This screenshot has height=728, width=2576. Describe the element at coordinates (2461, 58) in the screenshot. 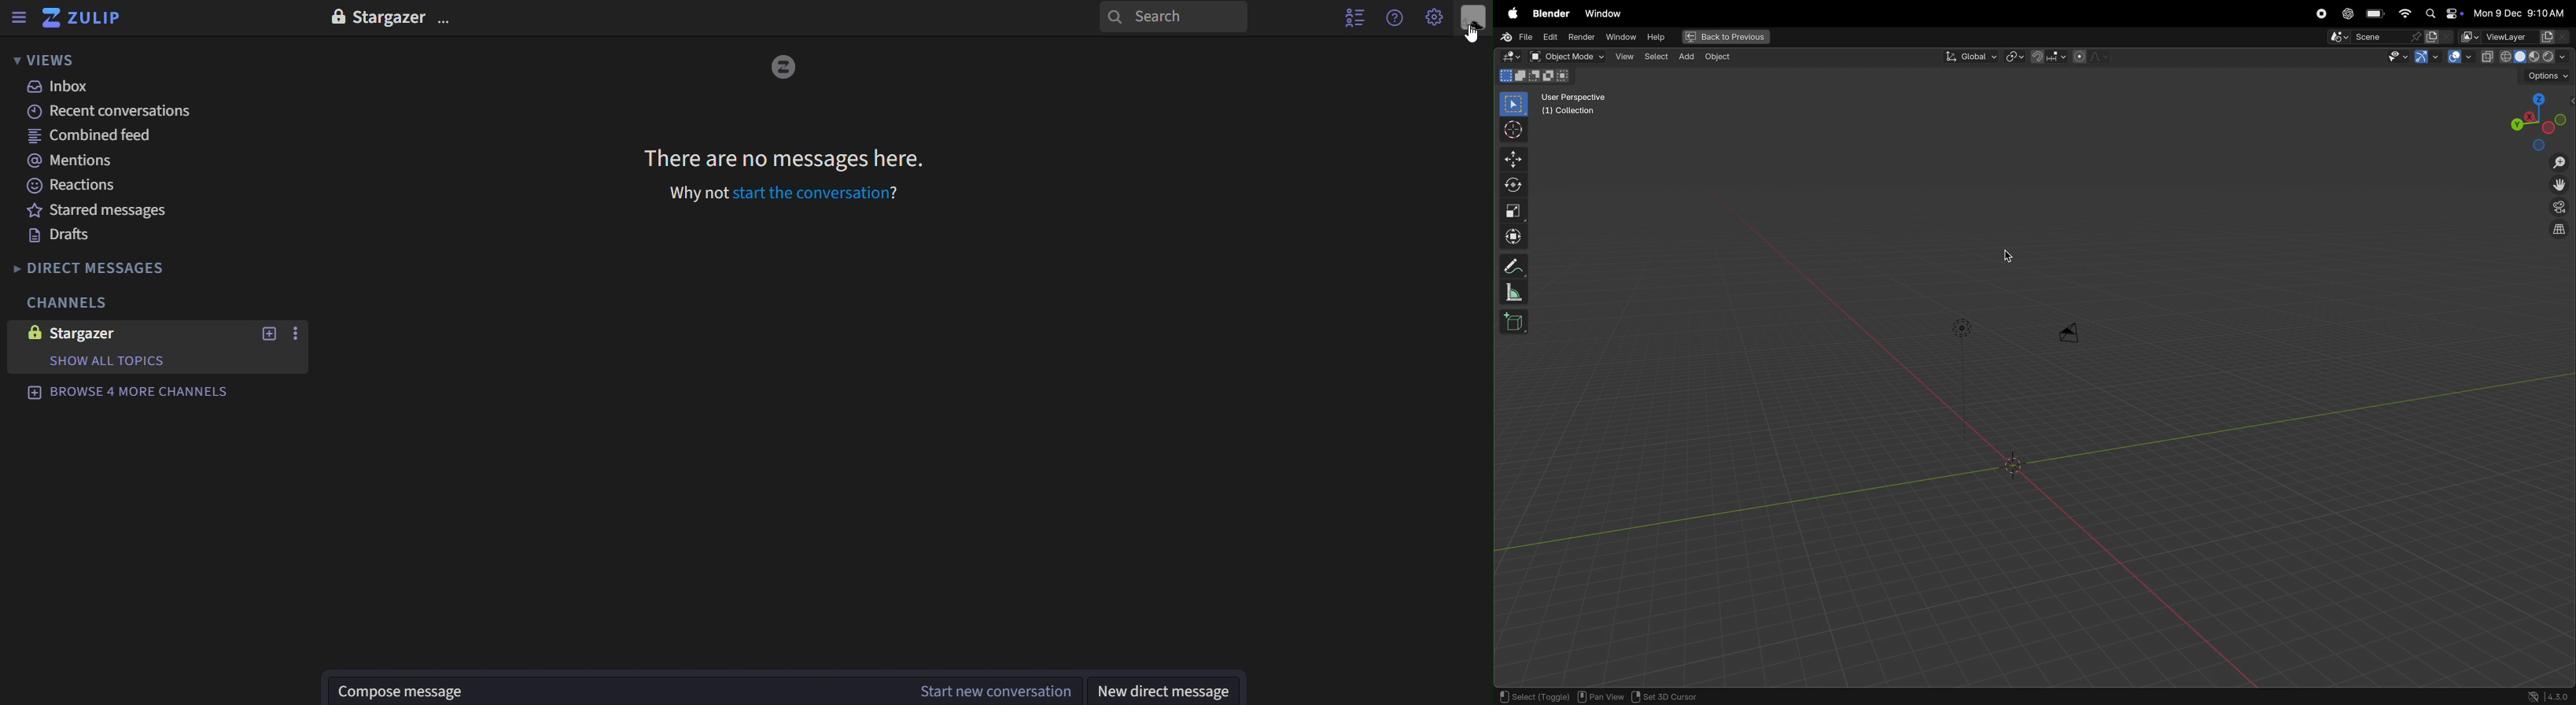

I see `show overlays` at that location.